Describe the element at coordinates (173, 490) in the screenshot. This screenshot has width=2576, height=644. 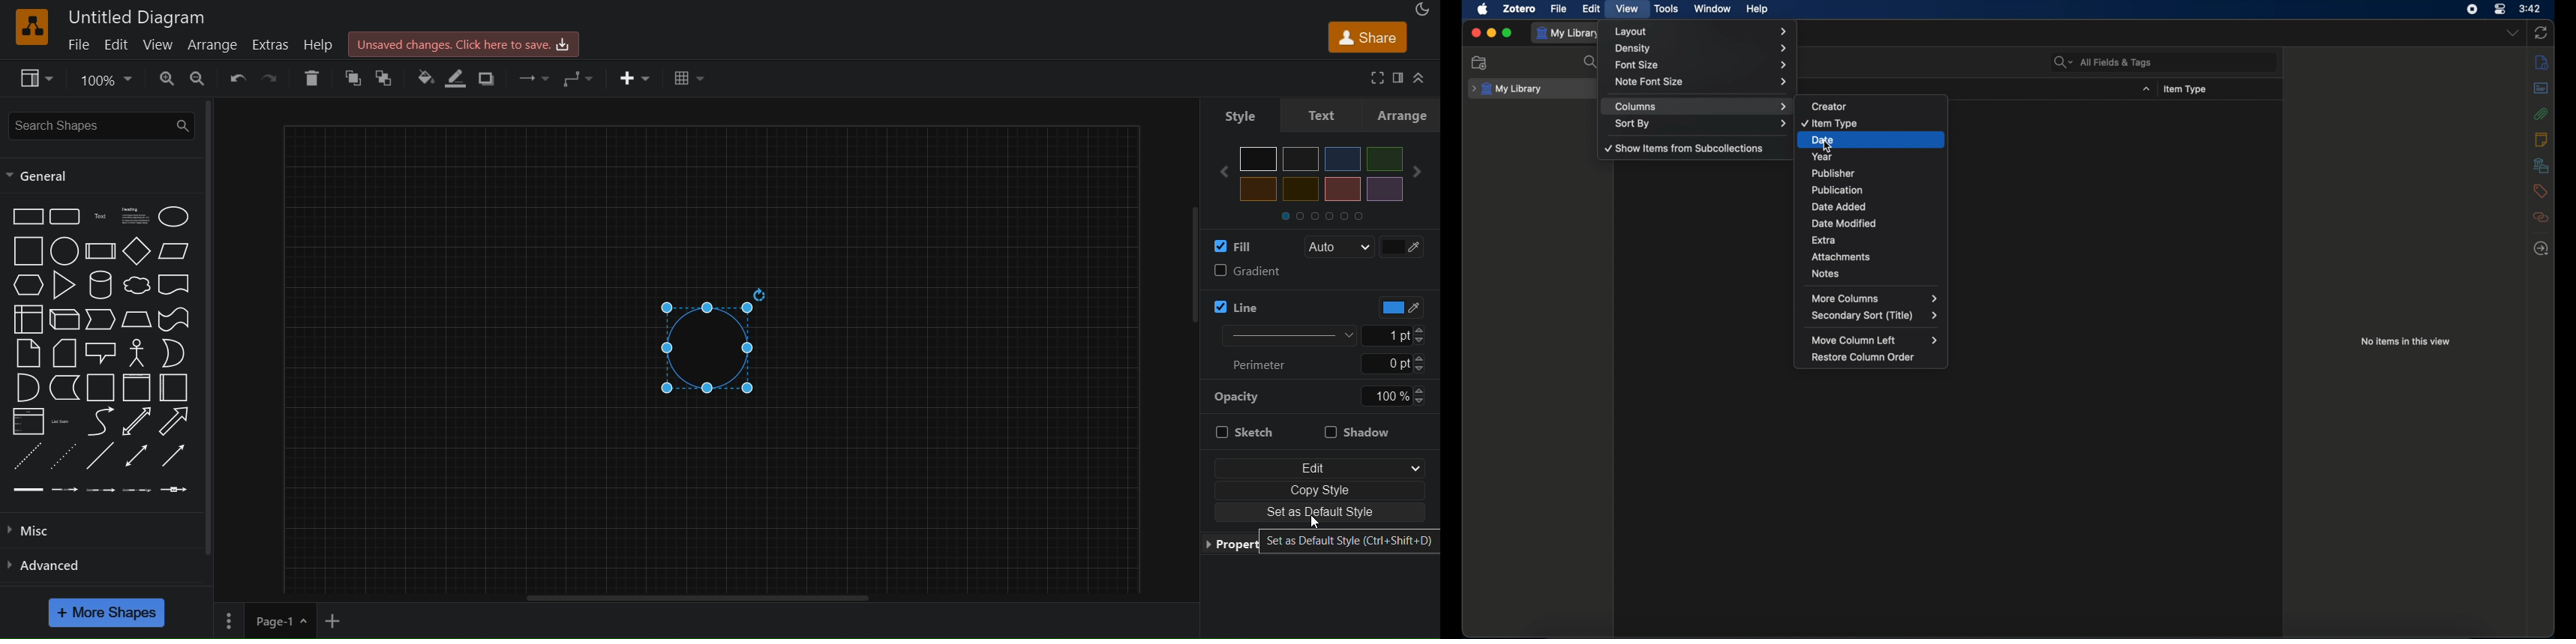
I see `connector 5` at that location.